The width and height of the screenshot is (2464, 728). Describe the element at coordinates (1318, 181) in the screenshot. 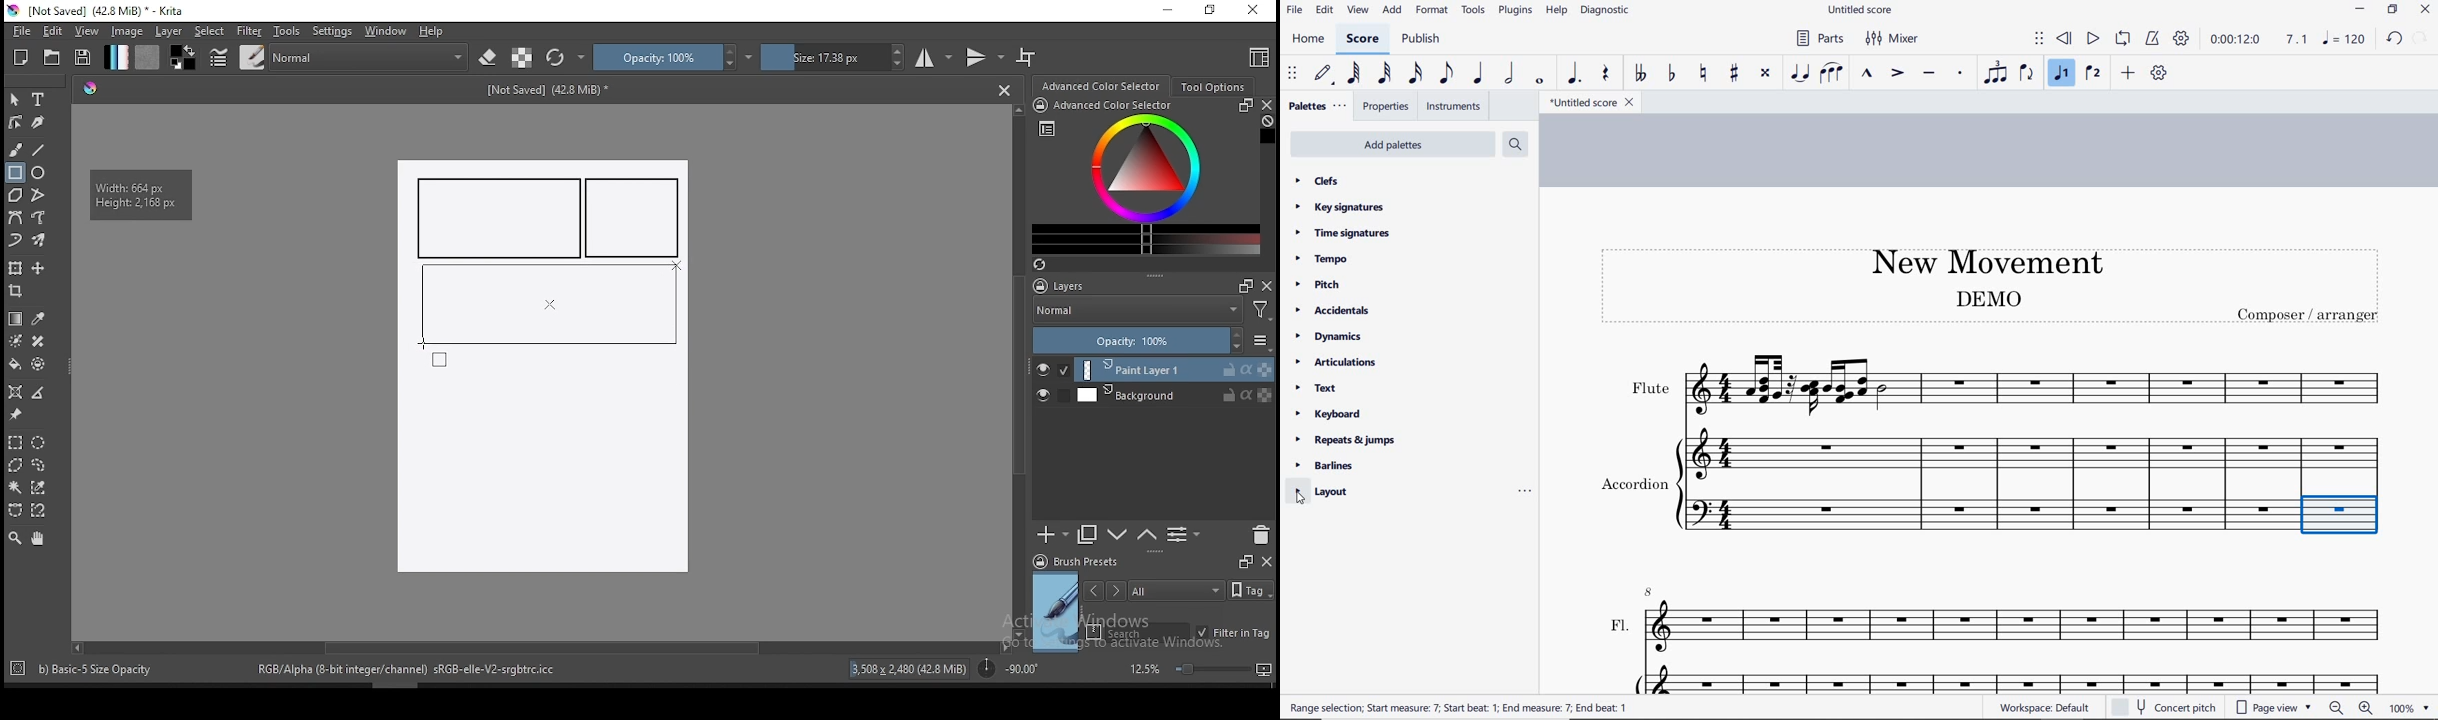

I see `clefs` at that location.